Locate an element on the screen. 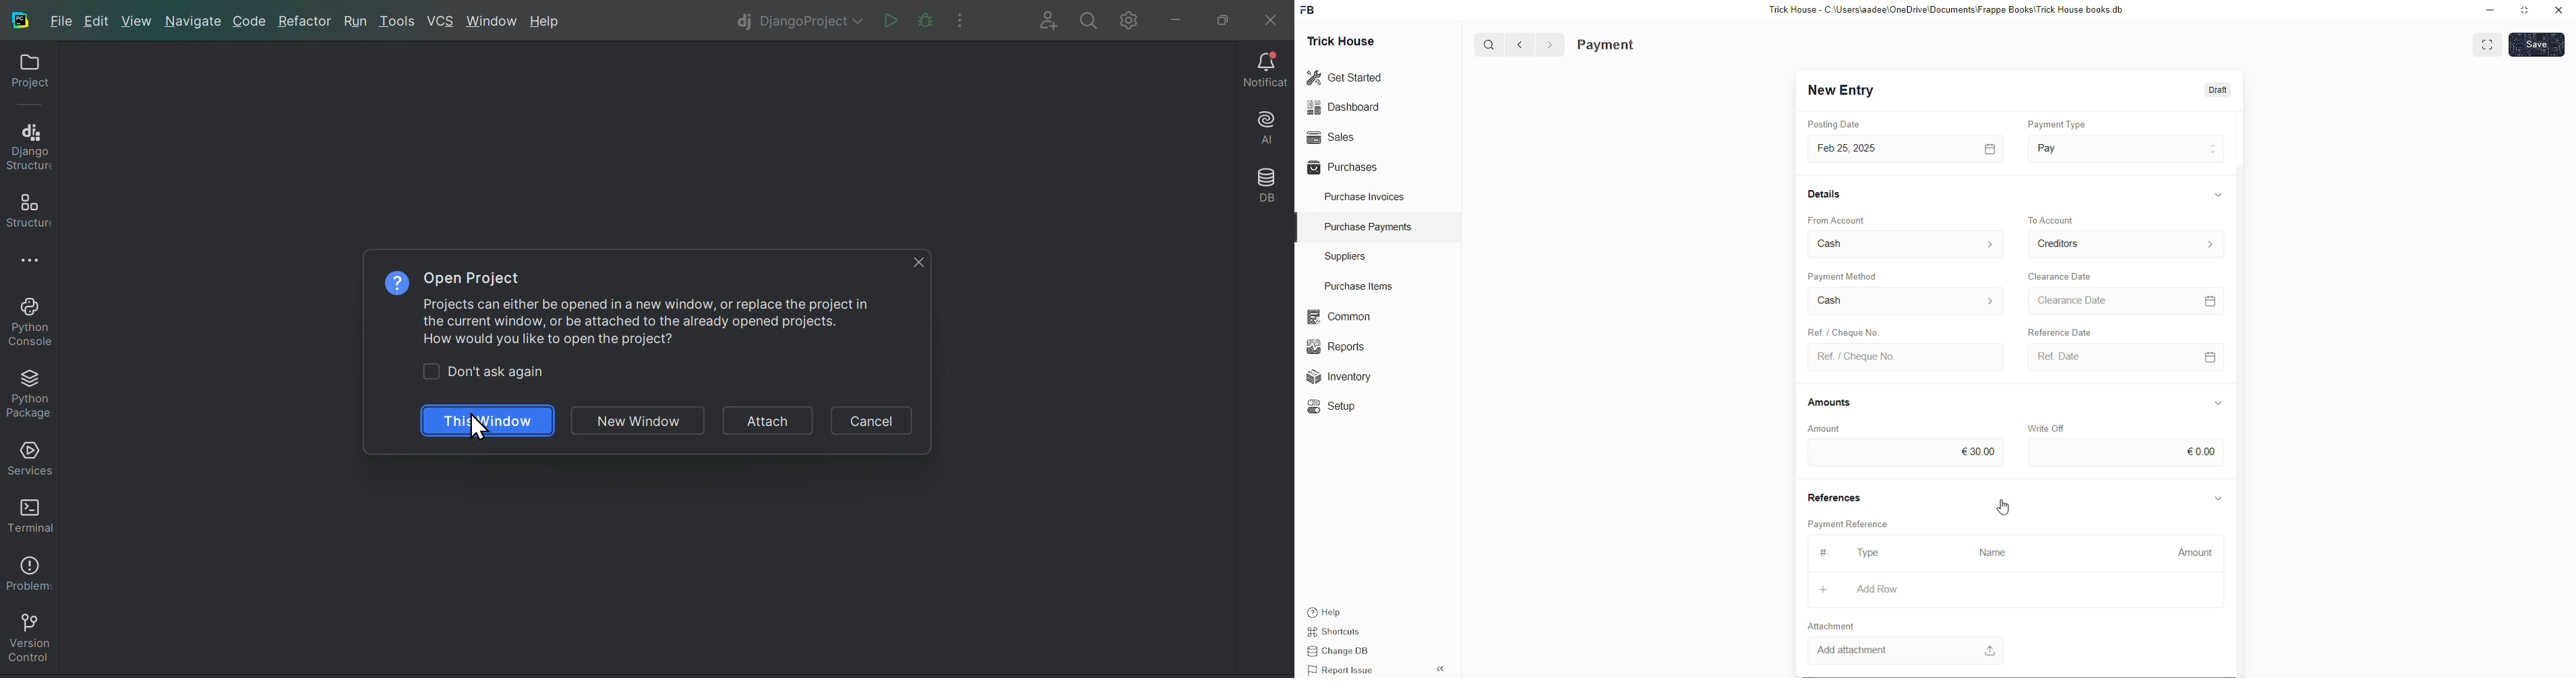  Amount is located at coordinates (1828, 427).